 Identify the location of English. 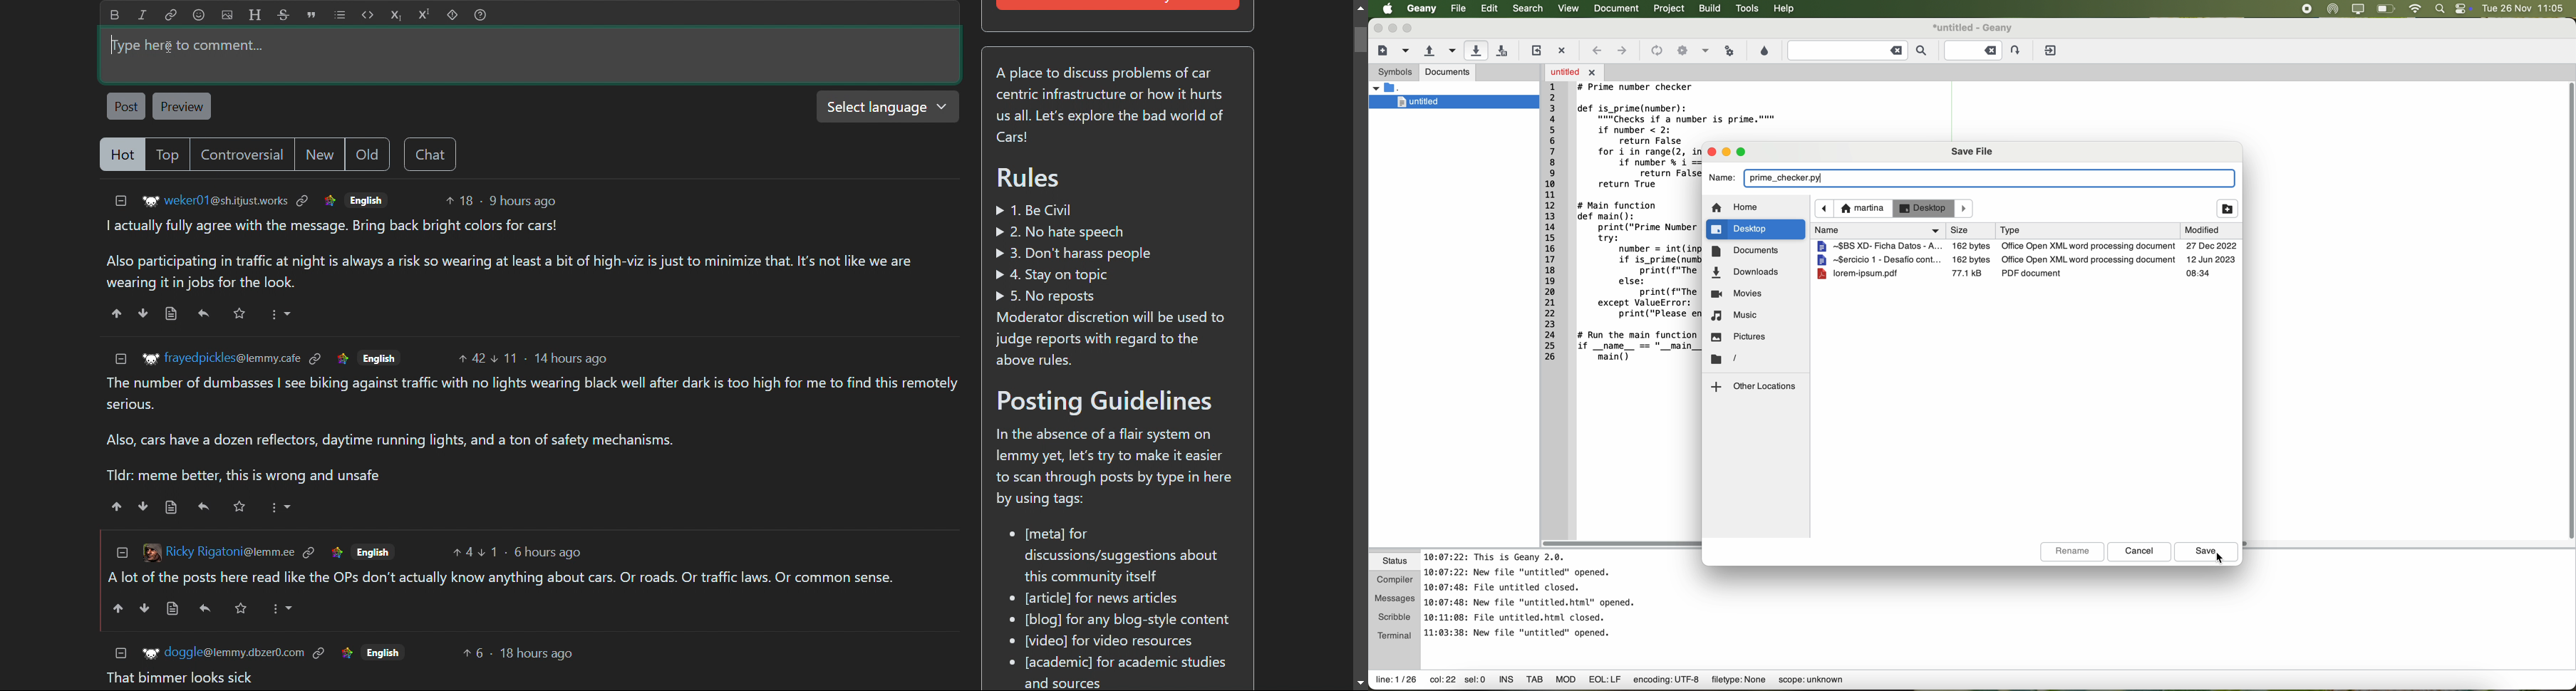
(366, 199).